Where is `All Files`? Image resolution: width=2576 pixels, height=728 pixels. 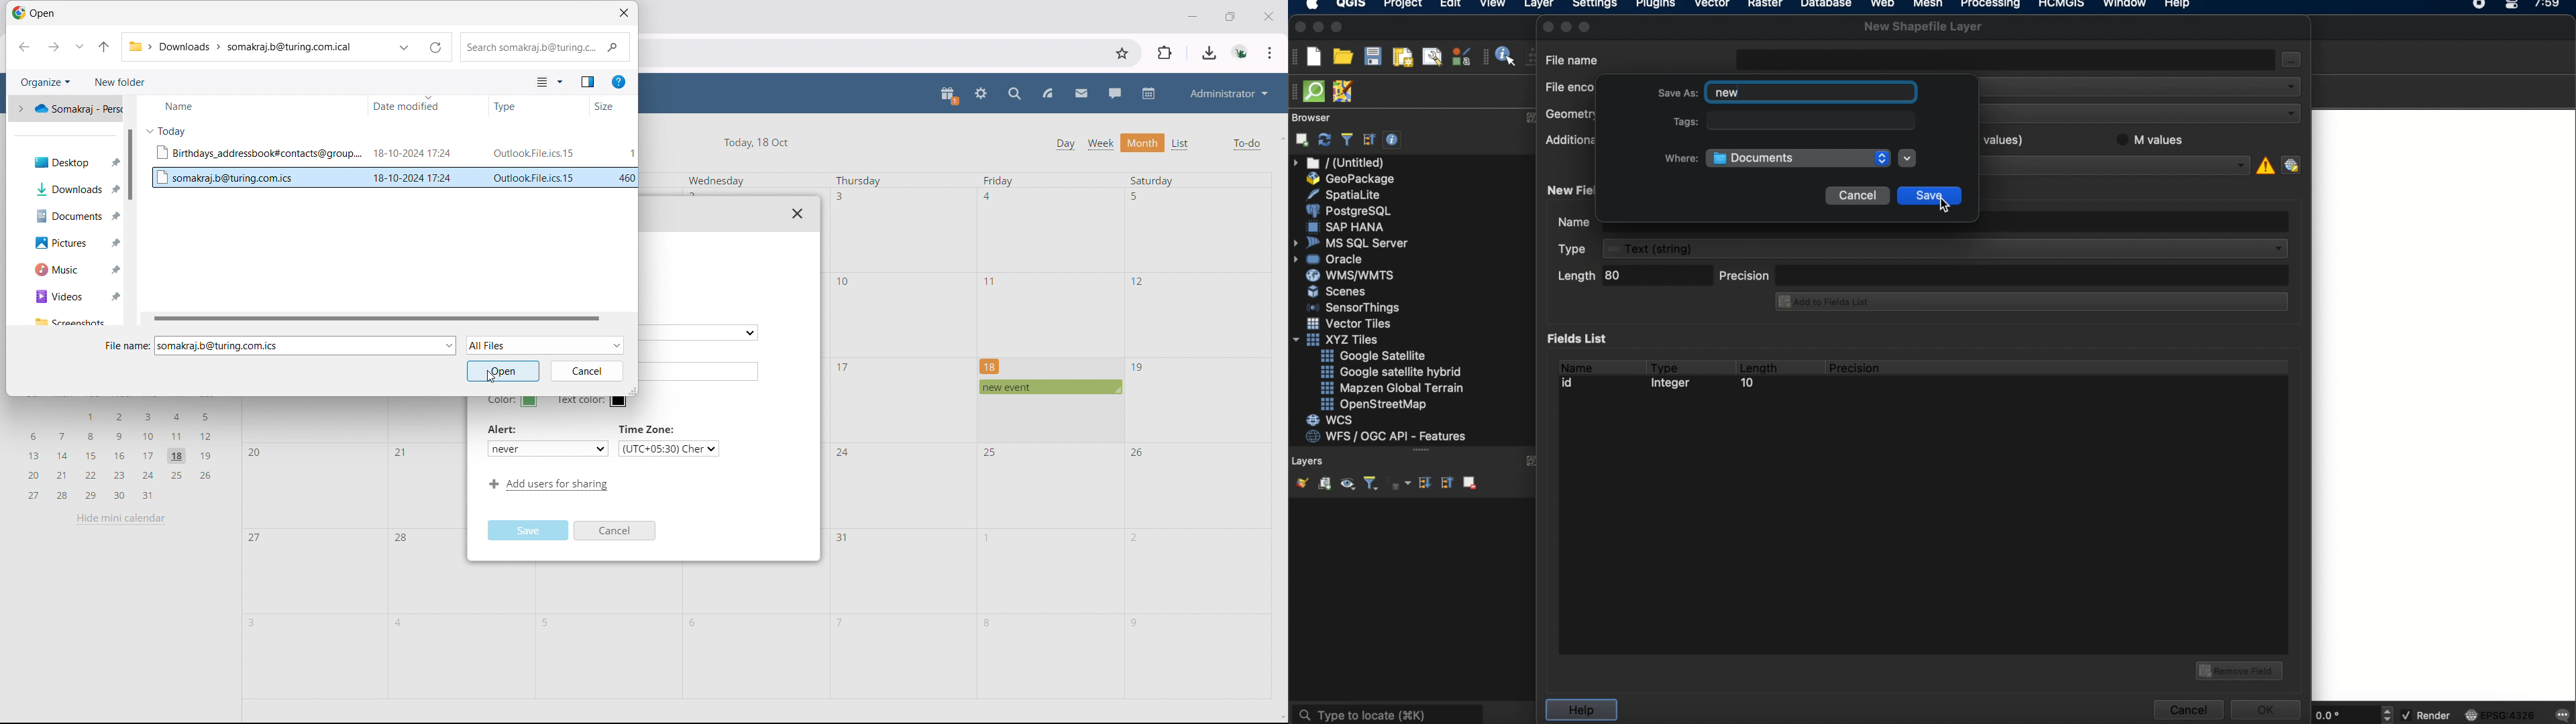 All Files is located at coordinates (546, 345).